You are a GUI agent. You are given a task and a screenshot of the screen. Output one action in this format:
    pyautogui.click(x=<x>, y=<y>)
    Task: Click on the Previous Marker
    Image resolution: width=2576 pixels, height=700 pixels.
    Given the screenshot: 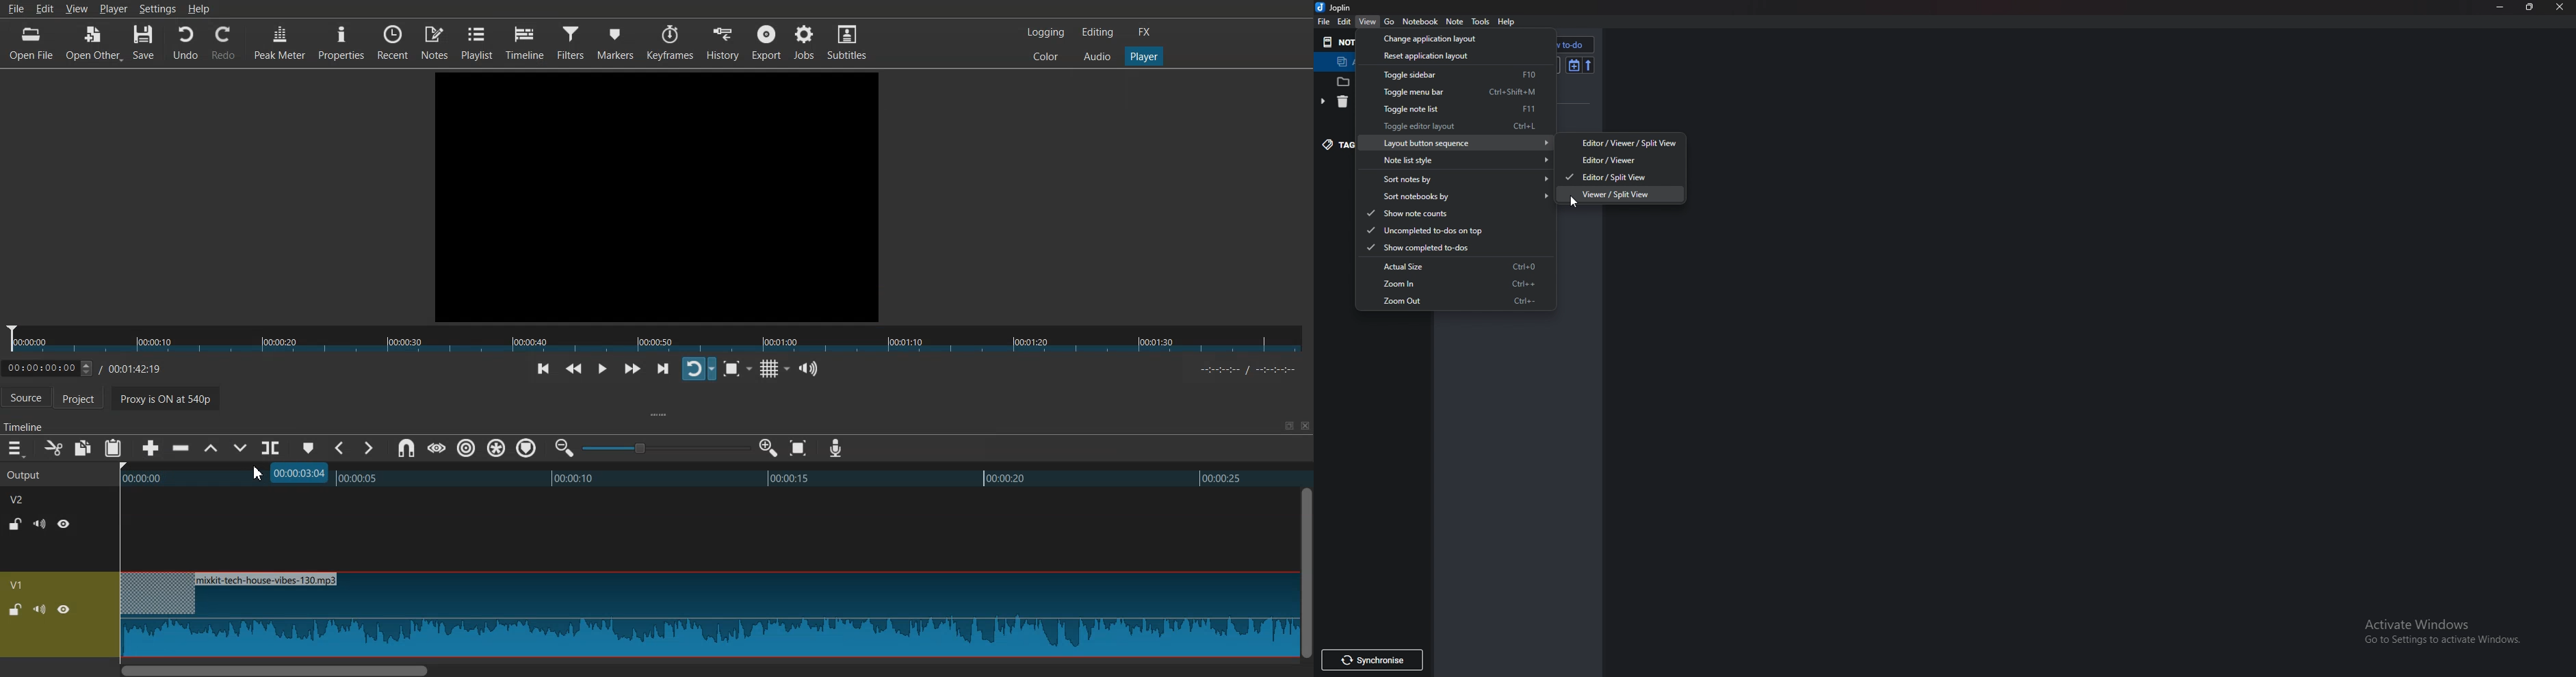 What is the action you would take?
    pyautogui.click(x=341, y=448)
    